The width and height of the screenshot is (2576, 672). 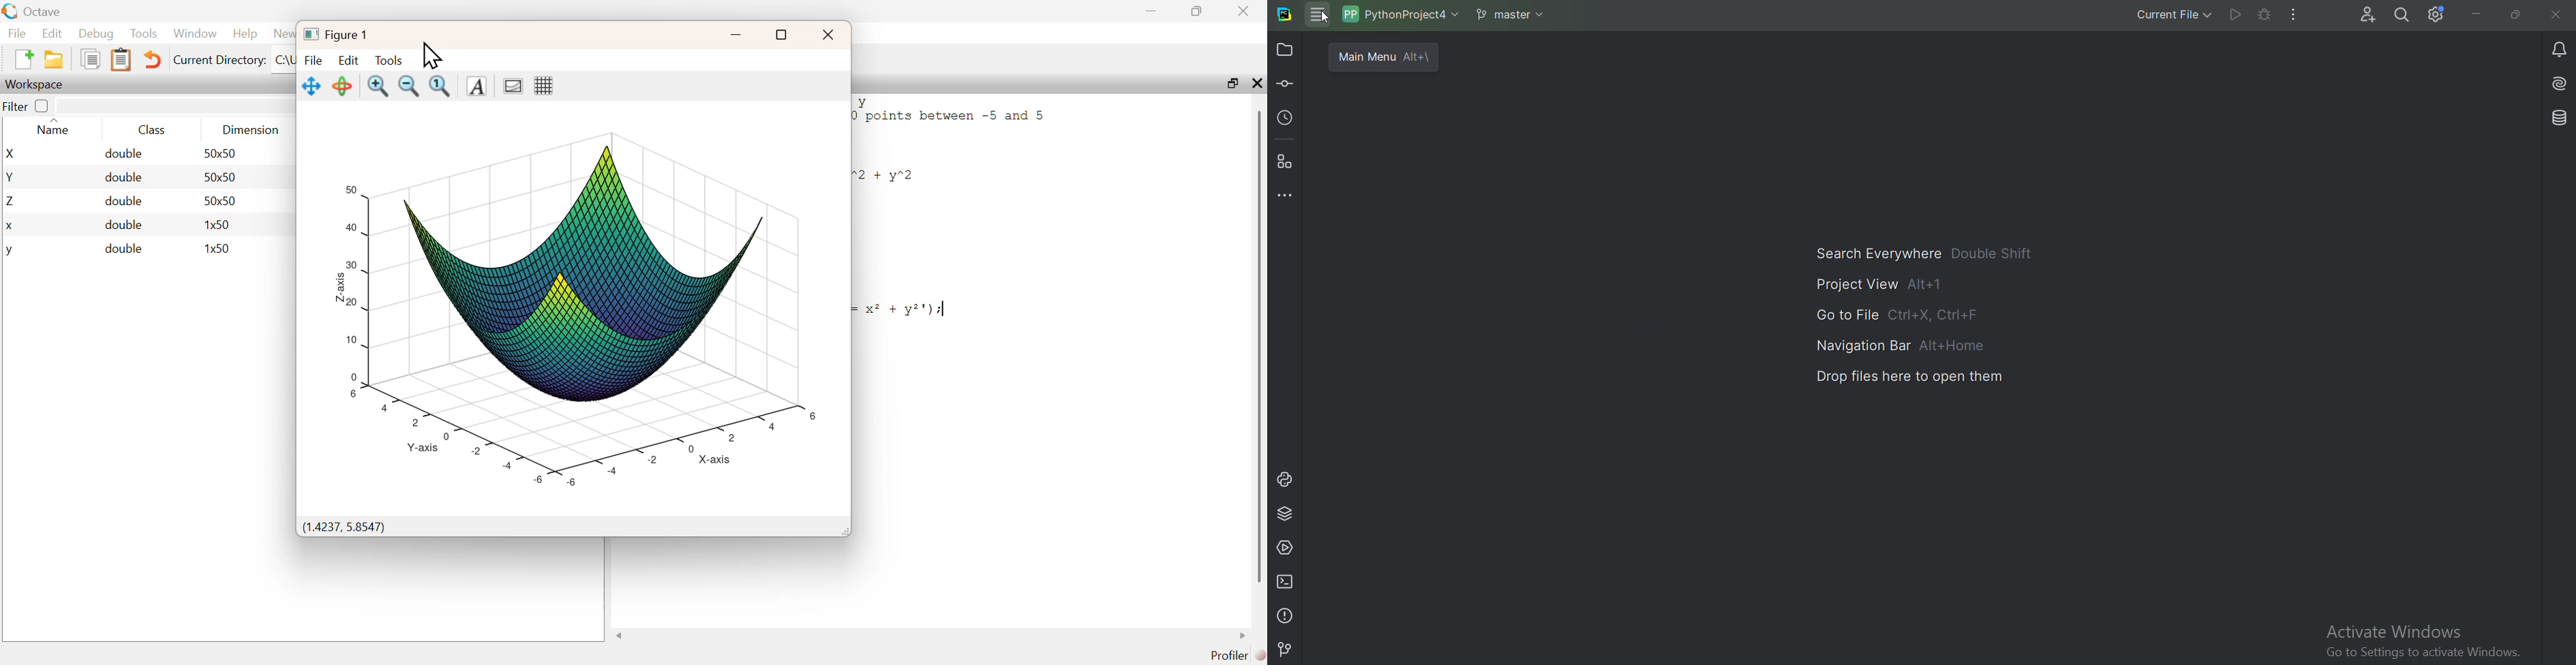 I want to click on File, so click(x=17, y=32).